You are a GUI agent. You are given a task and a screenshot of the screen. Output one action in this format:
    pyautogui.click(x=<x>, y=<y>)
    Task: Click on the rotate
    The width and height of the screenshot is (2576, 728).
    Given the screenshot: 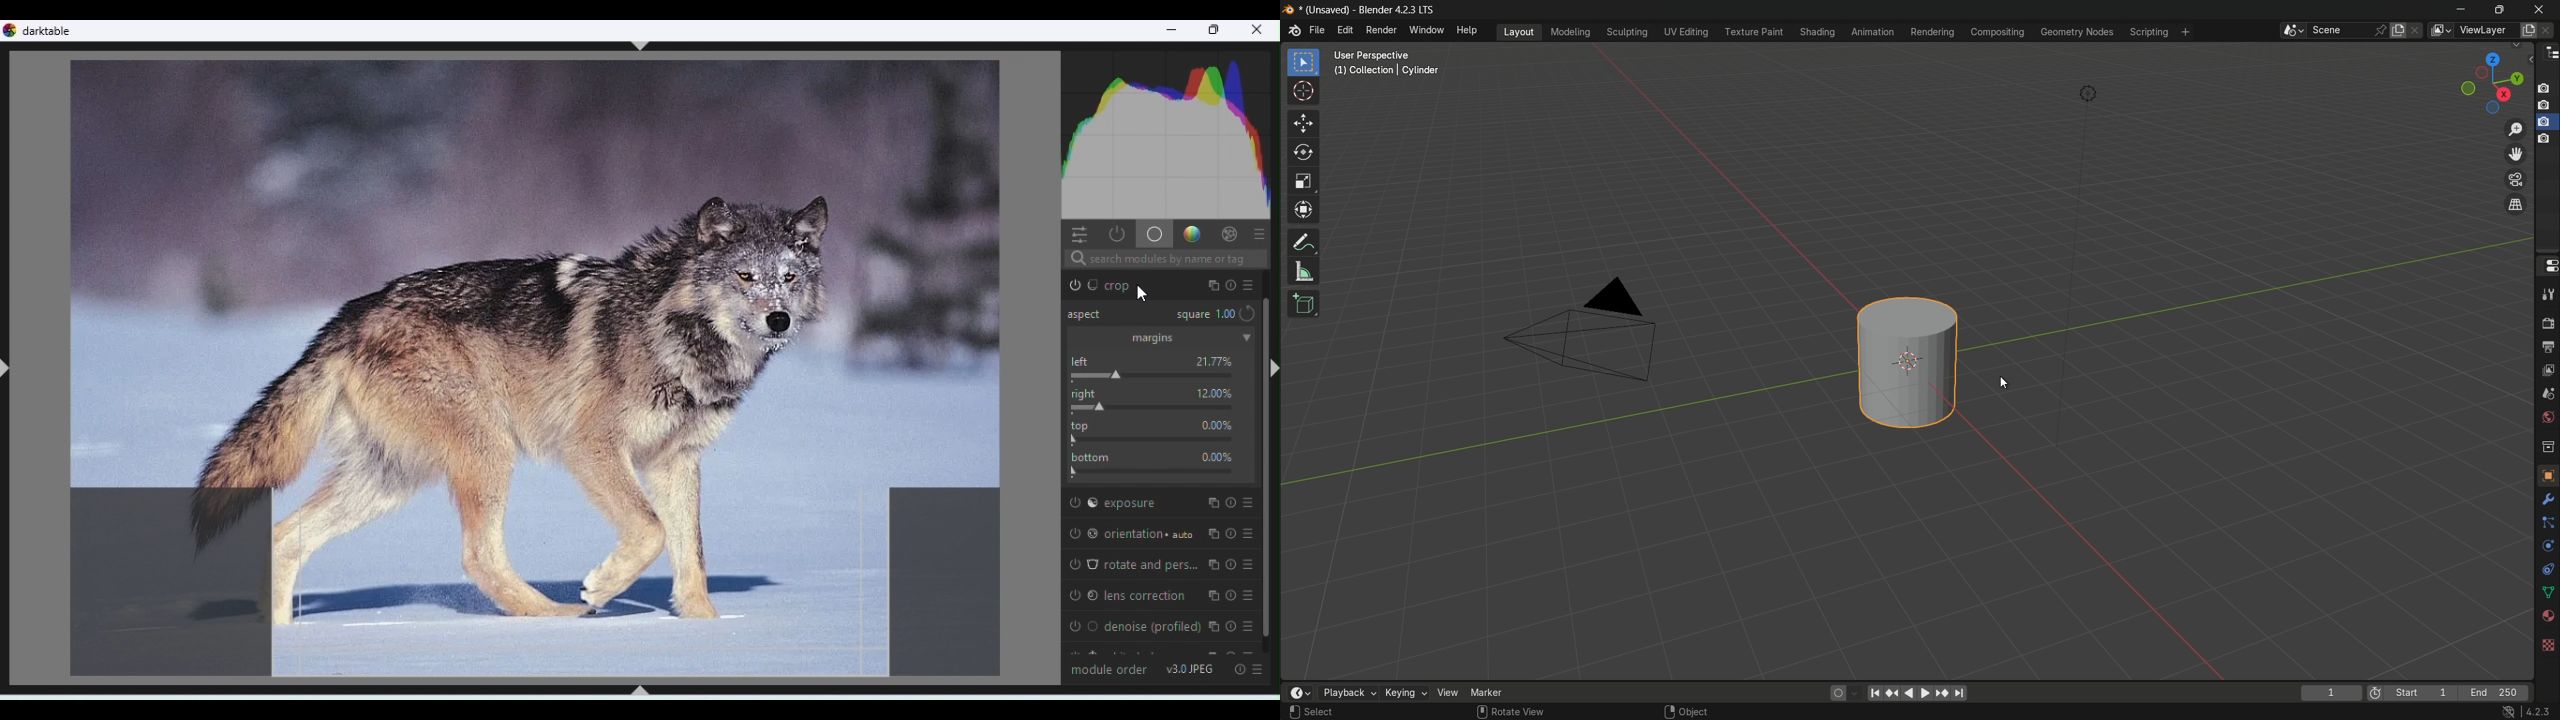 What is the action you would take?
    pyautogui.click(x=1304, y=154)
    